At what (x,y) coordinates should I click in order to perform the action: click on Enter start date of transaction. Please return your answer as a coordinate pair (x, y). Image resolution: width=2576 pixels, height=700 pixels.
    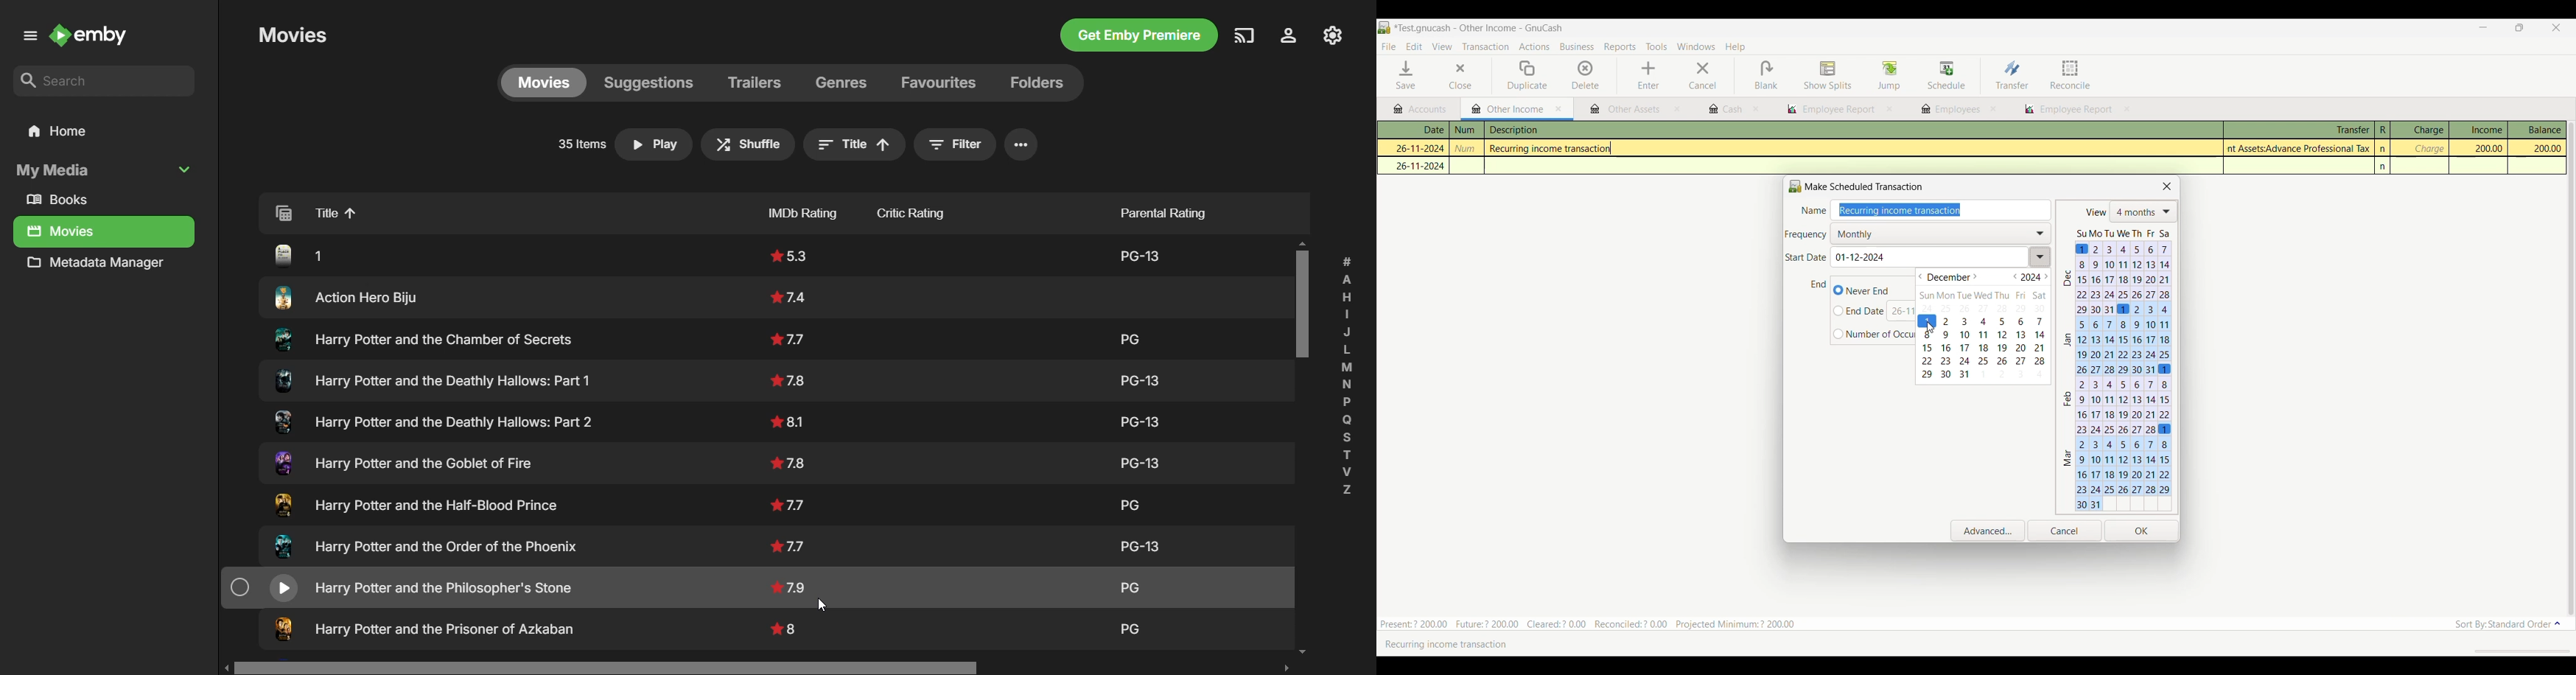
    Looking at the image, I should click on (1940, 258).